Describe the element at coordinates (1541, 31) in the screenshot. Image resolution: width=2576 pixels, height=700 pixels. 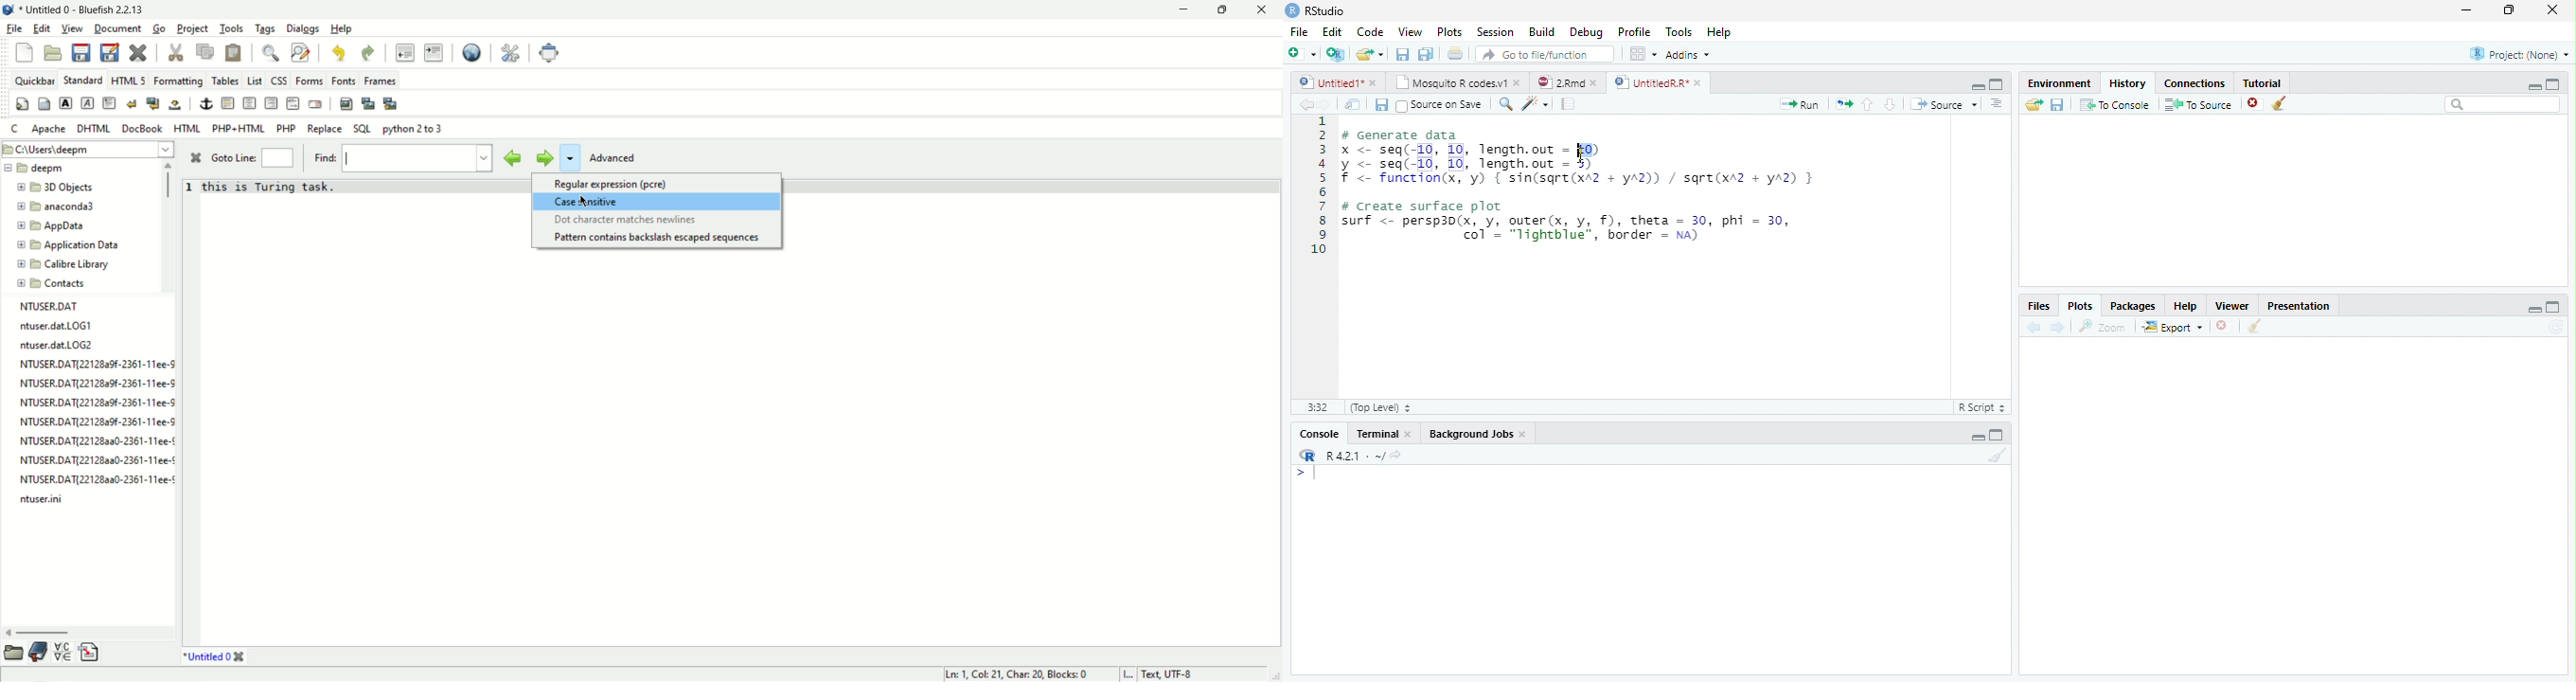
I see `Build` at that location.